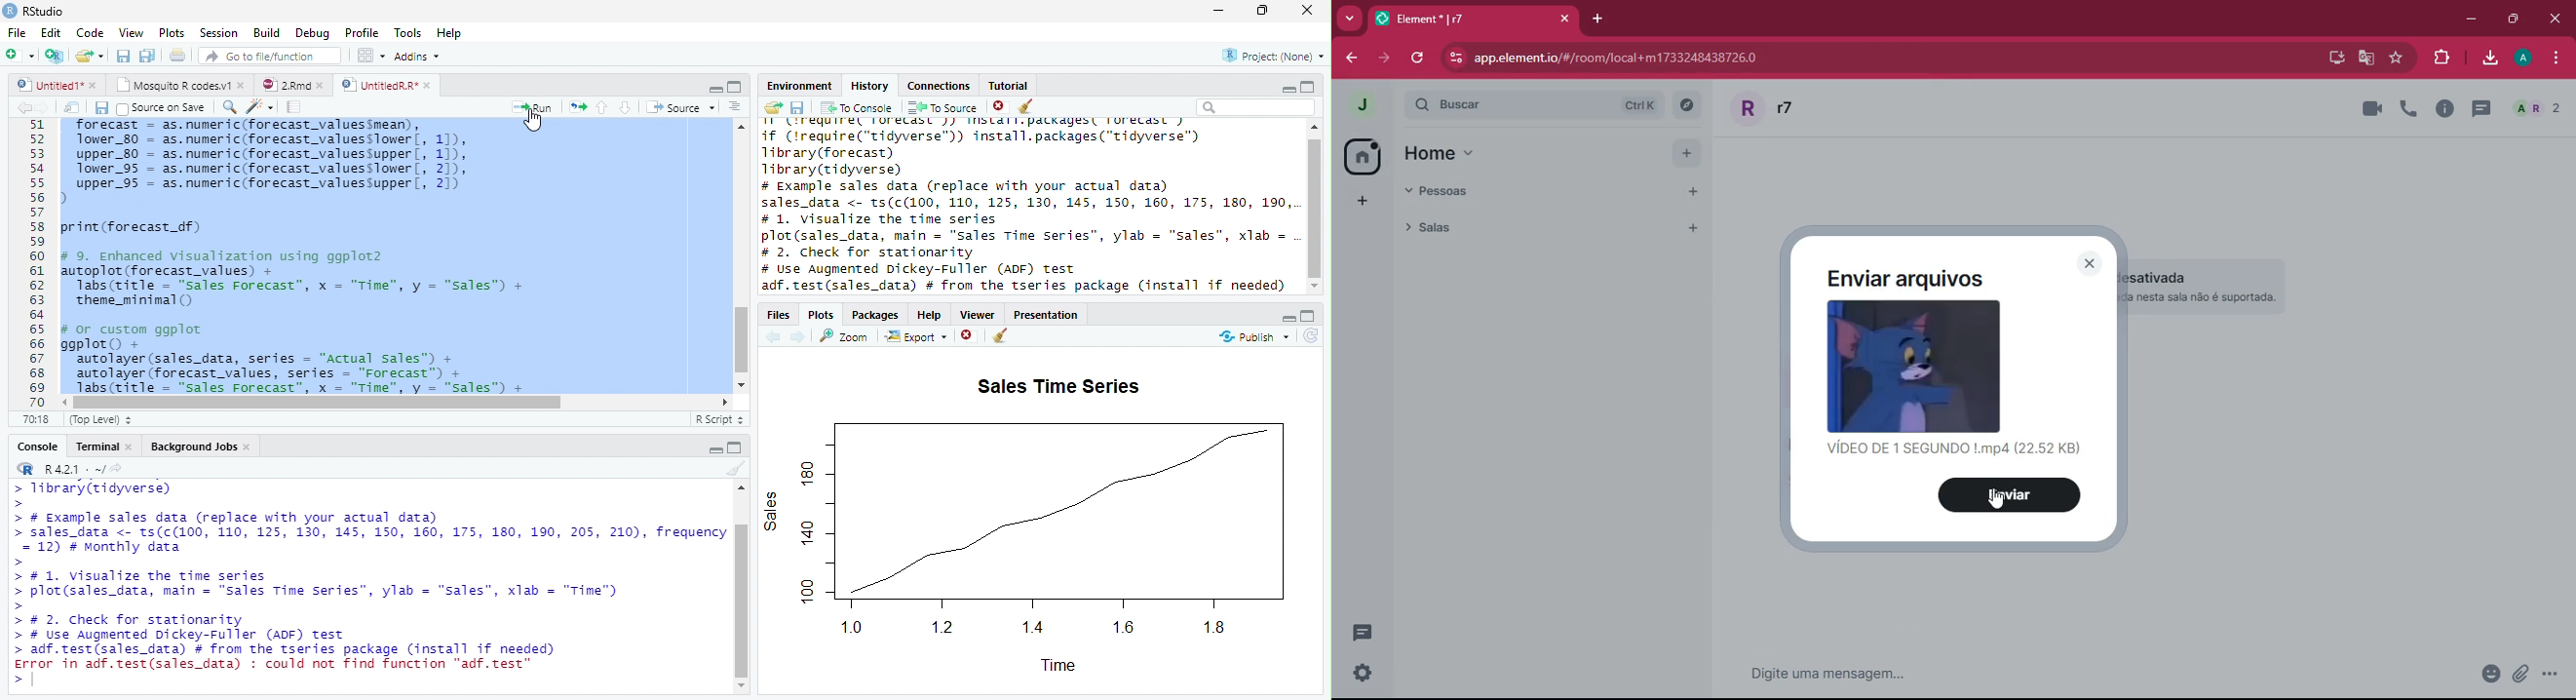 The width and height of the screenshot is (2576, 700). Describe the element at coordinates (1059, 388) in the screenshot. I see `Sales Time Series` at that location.